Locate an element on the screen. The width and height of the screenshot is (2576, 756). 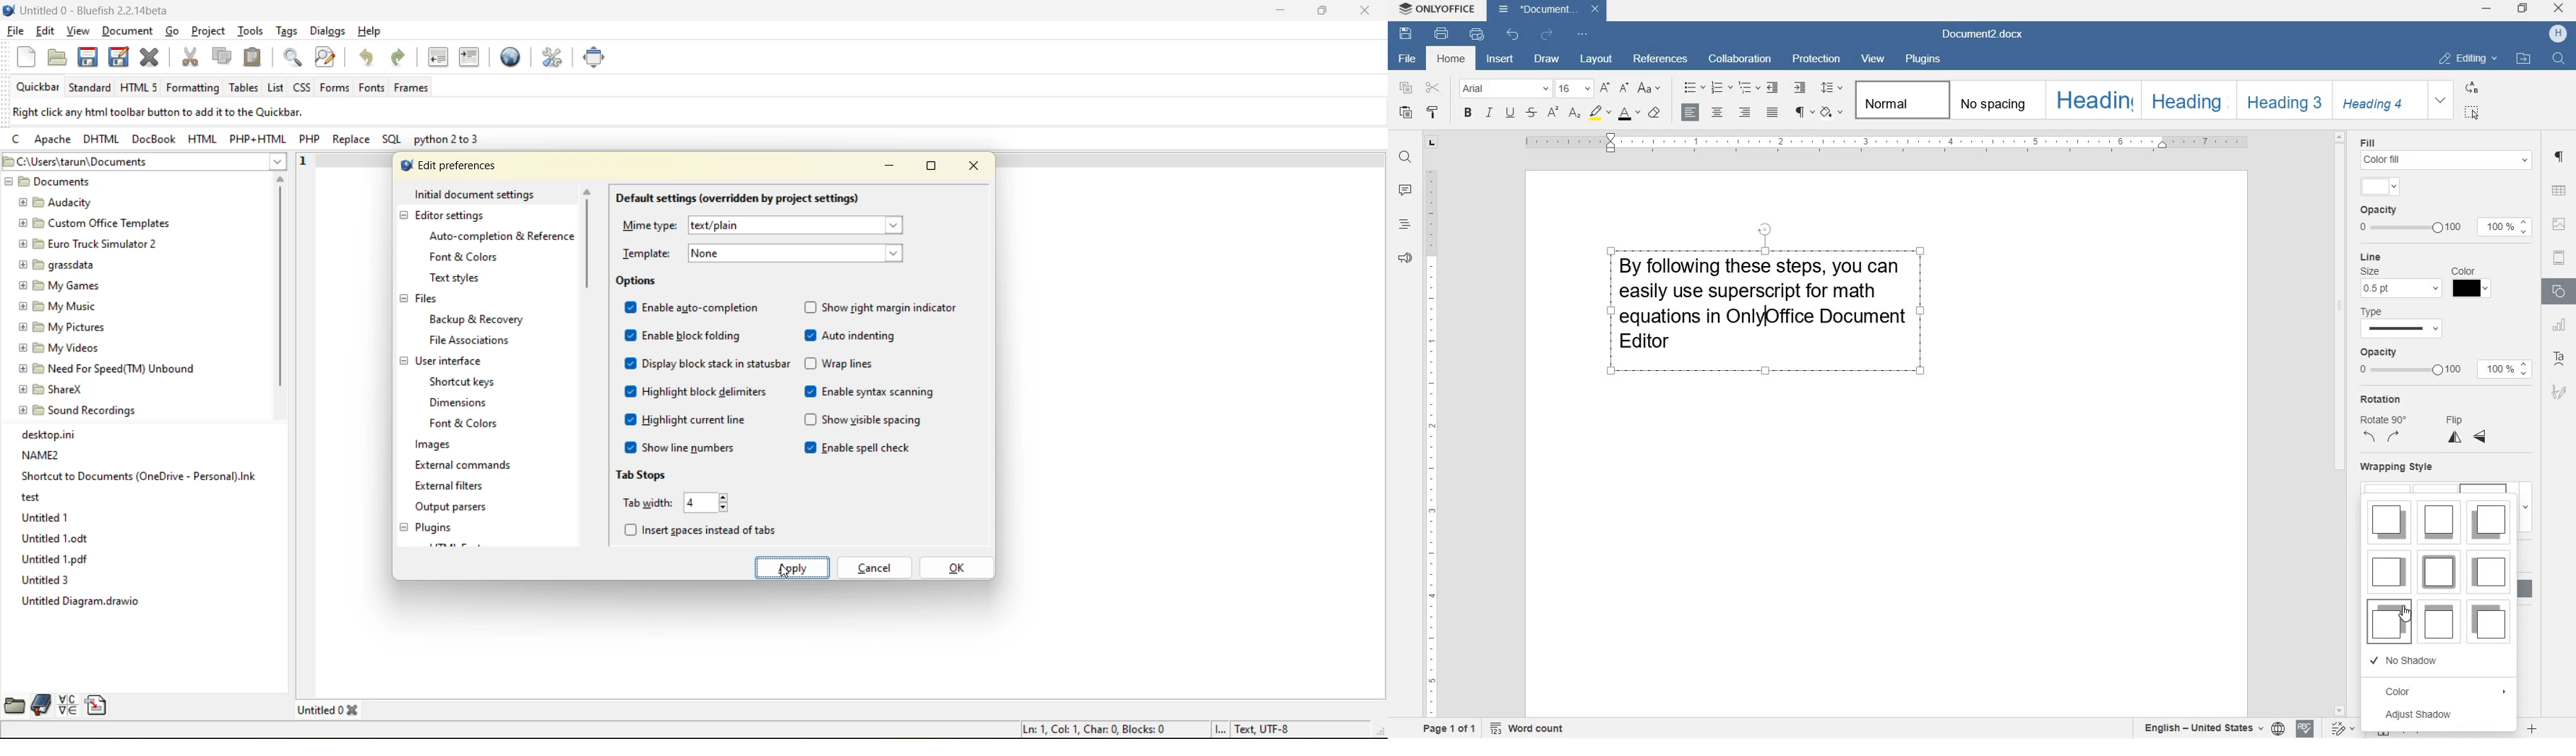
css is located at coordinates (304, 85).